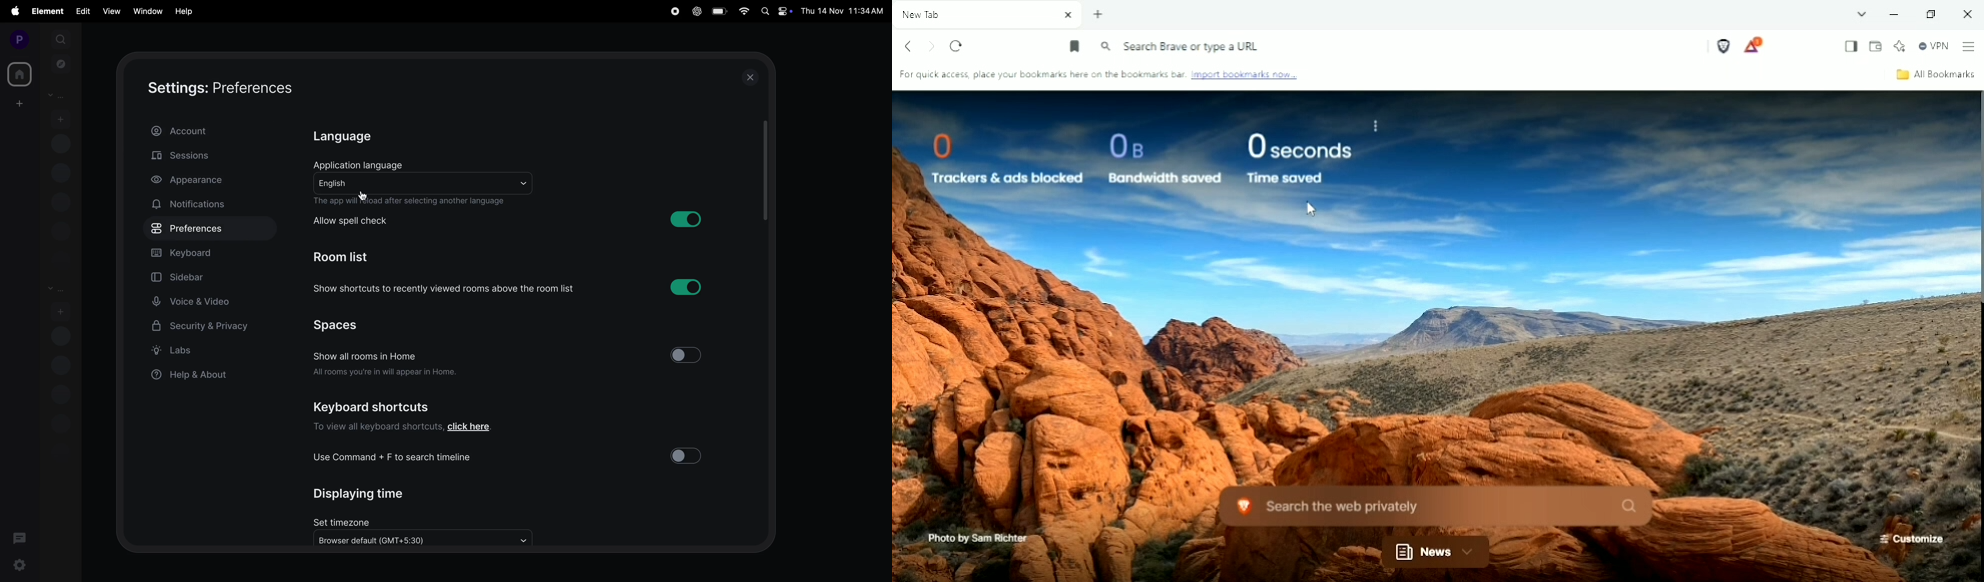 The height and width of the screenshot is (588, 1988). I want to click on cursor, so click(365, 196).